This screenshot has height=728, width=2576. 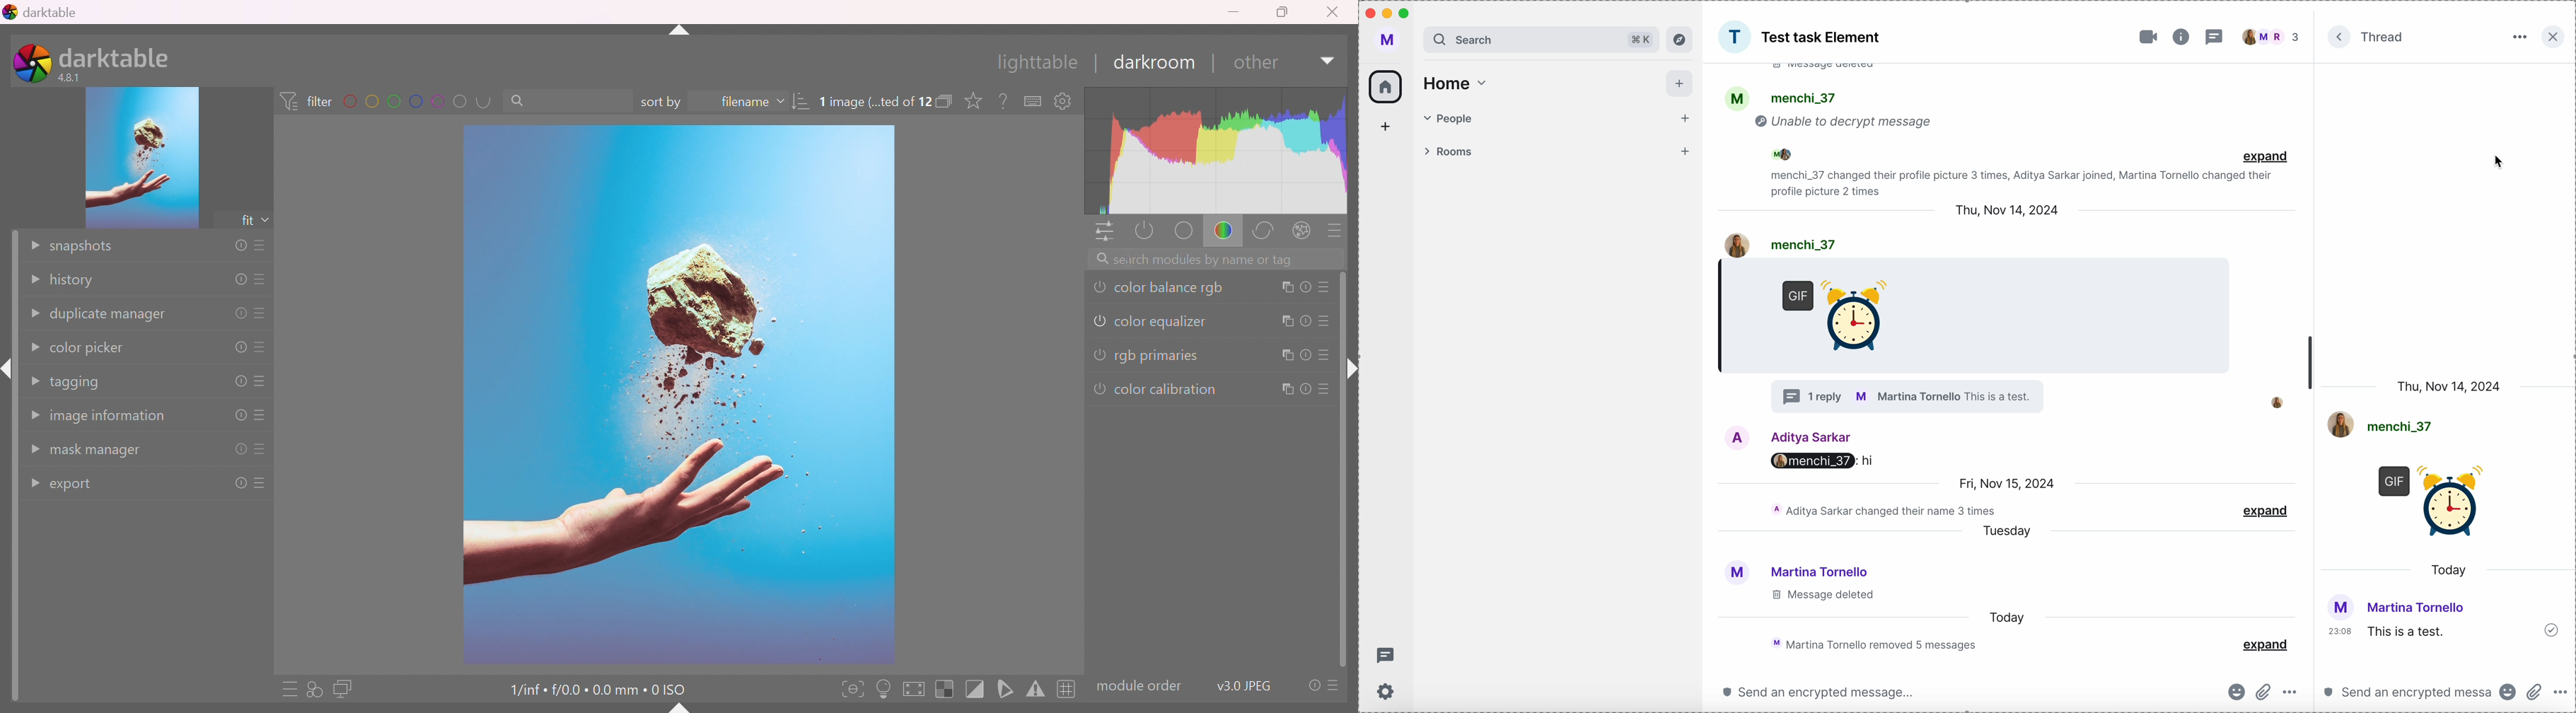 I want to click on close program, so click(x=1369, y=13).